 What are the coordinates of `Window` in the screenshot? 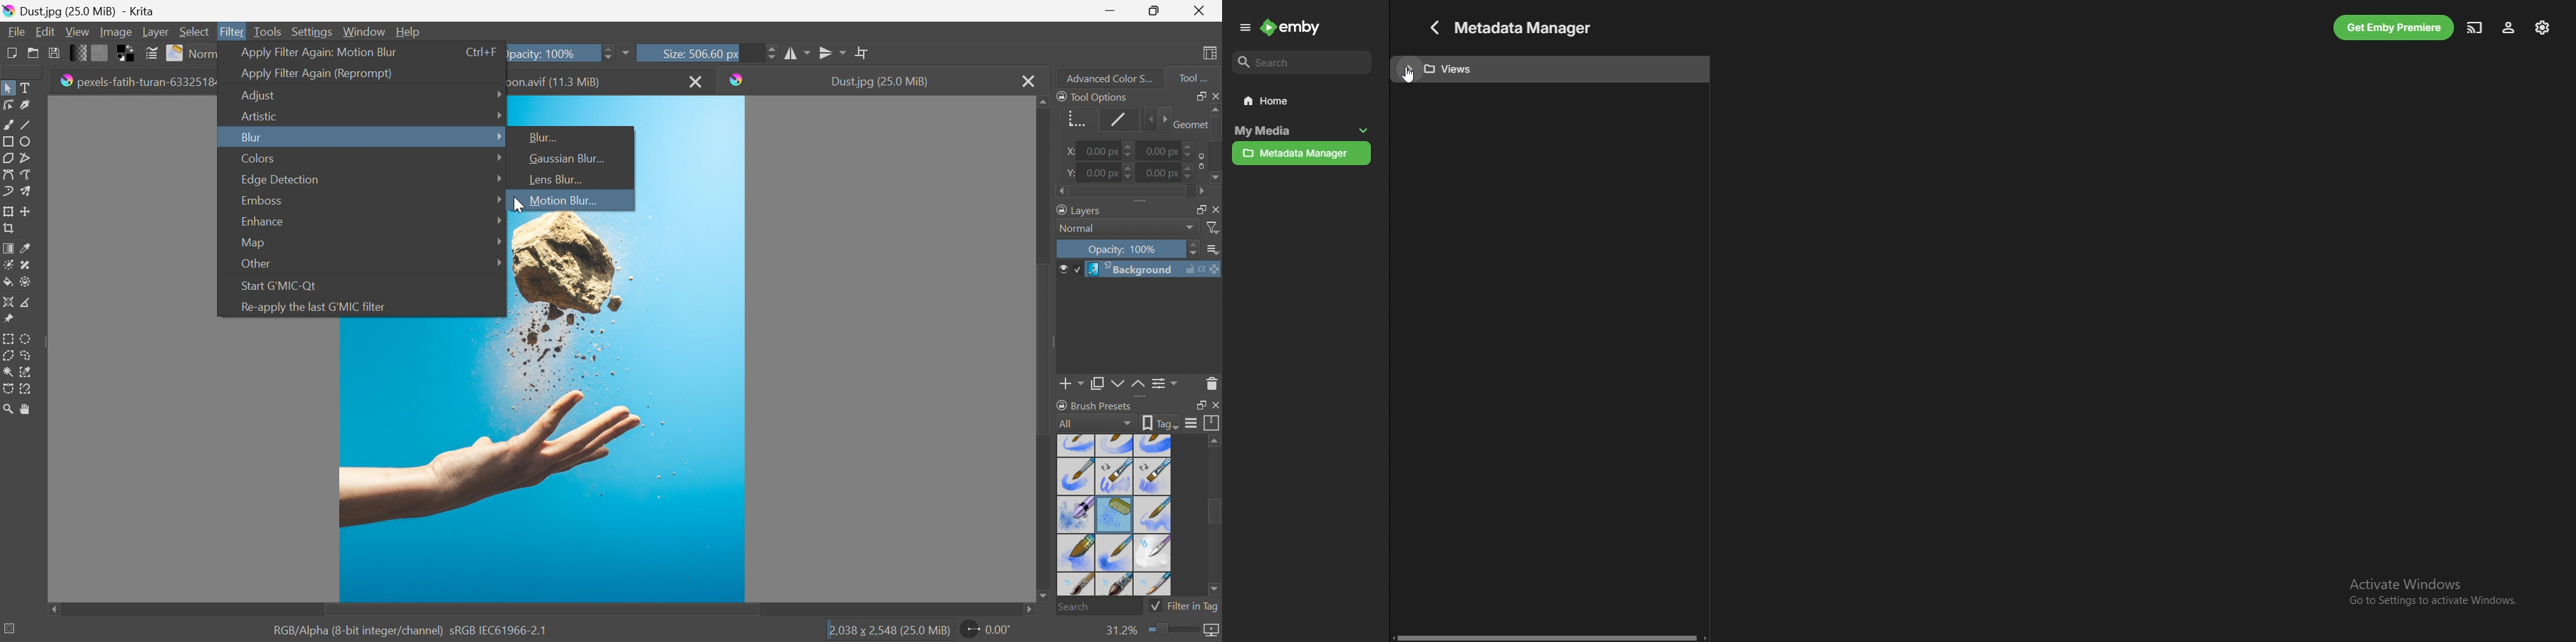 It's located at (365, 31).